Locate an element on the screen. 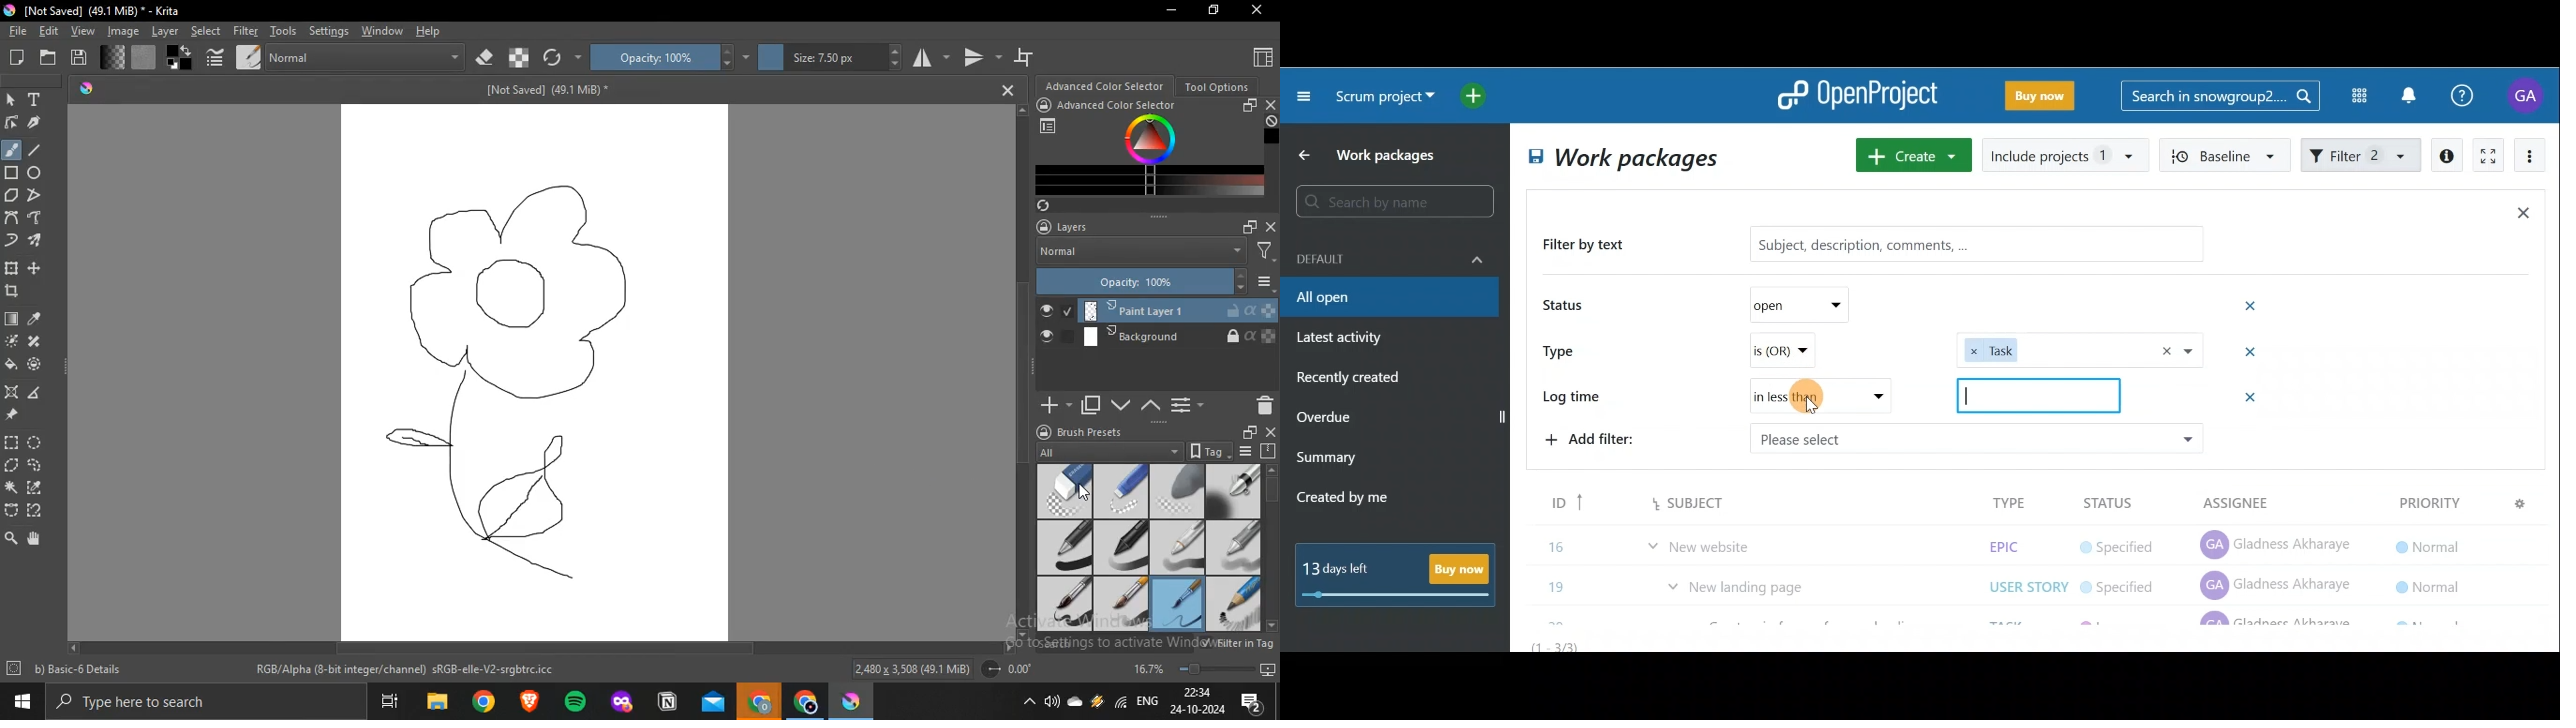 The width and height of the screenshot is (2576, 728). fill selection is located at coordinates (11, 364).